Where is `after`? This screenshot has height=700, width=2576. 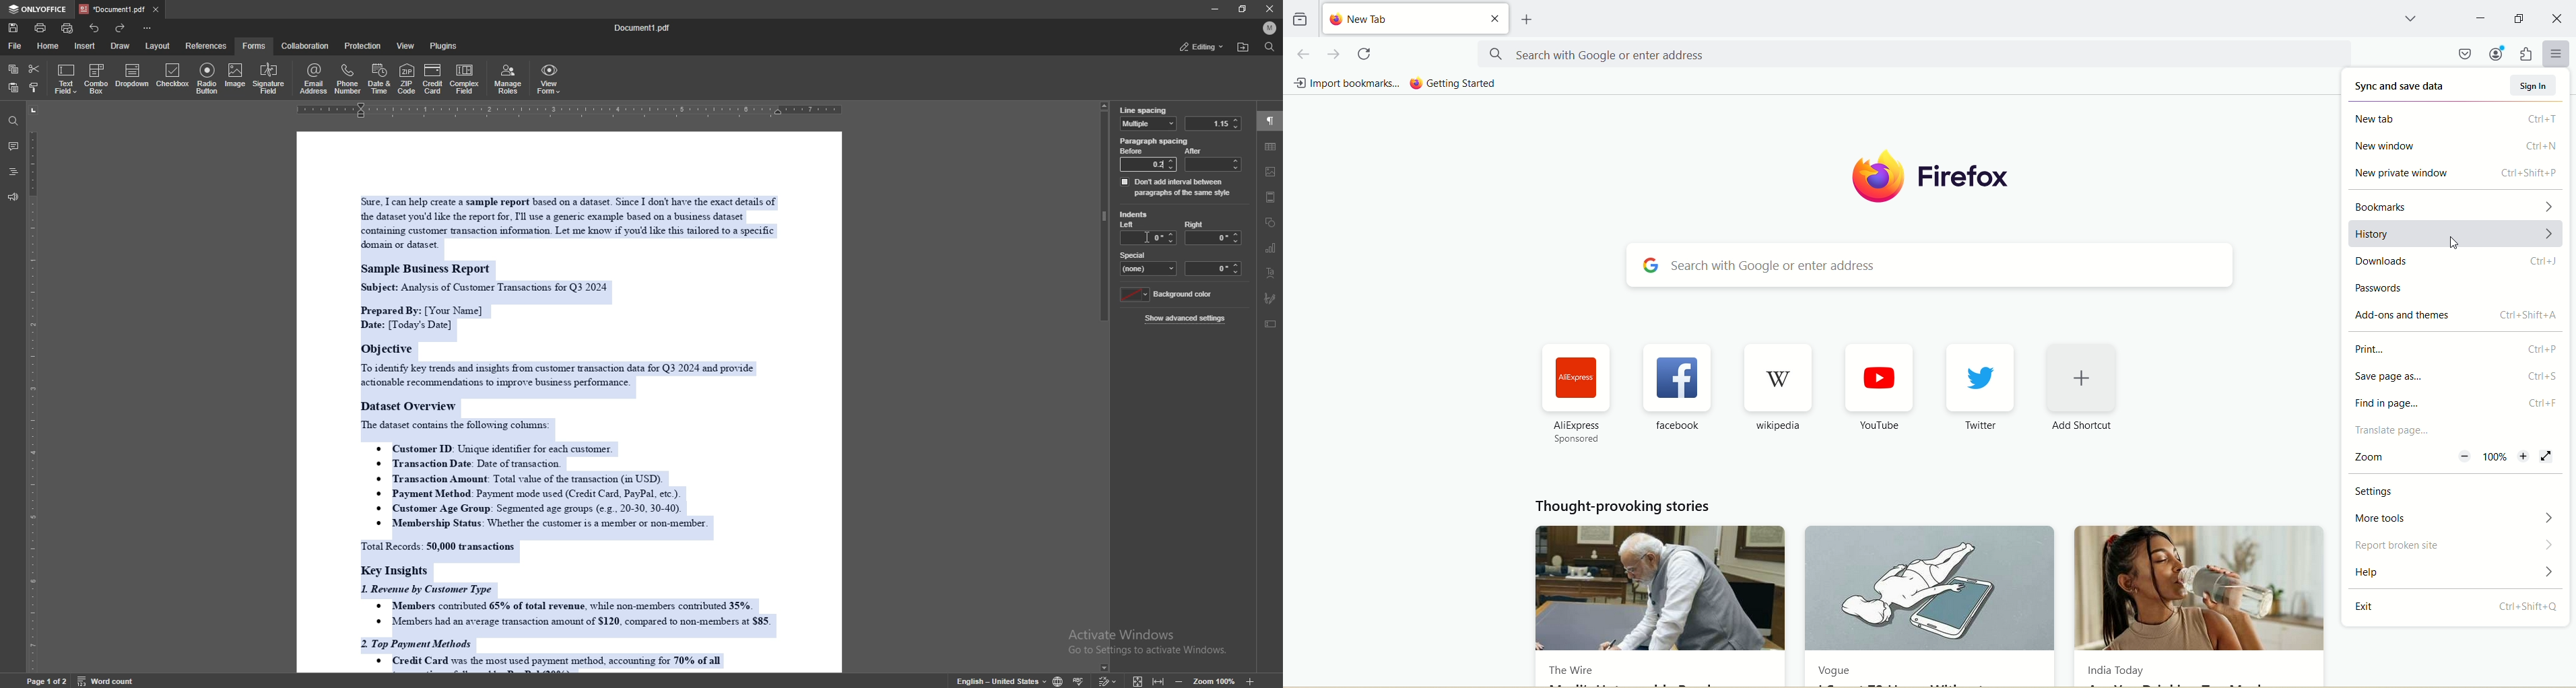
after is located at coordinates (1212, 159).